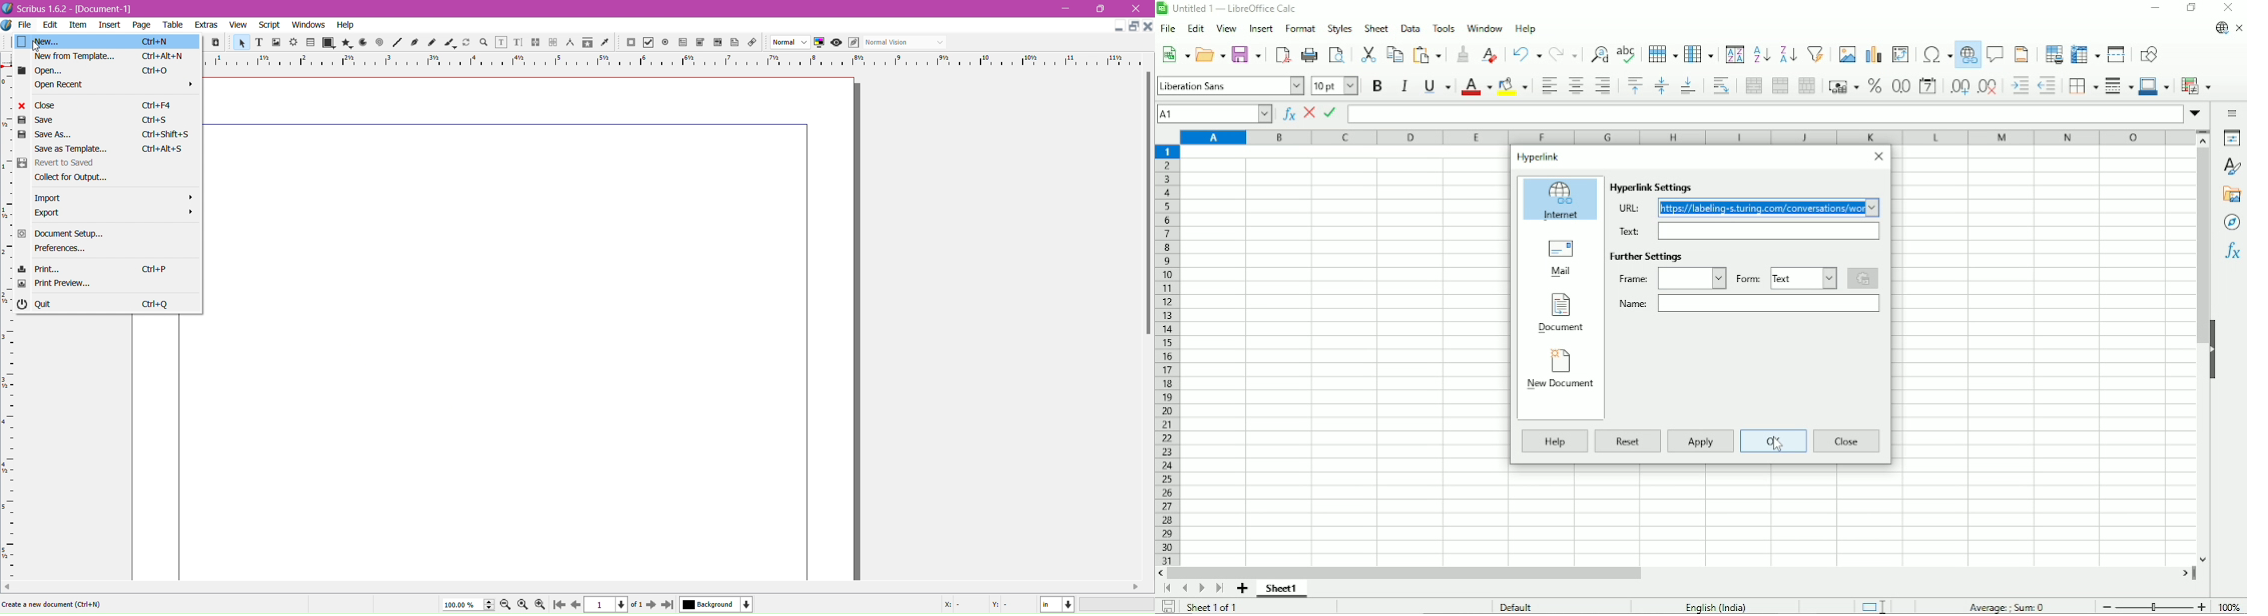  What do you see at coordinates (1138, 7) in the screenshot?
I see `close` at bounding box center [1138, 7].